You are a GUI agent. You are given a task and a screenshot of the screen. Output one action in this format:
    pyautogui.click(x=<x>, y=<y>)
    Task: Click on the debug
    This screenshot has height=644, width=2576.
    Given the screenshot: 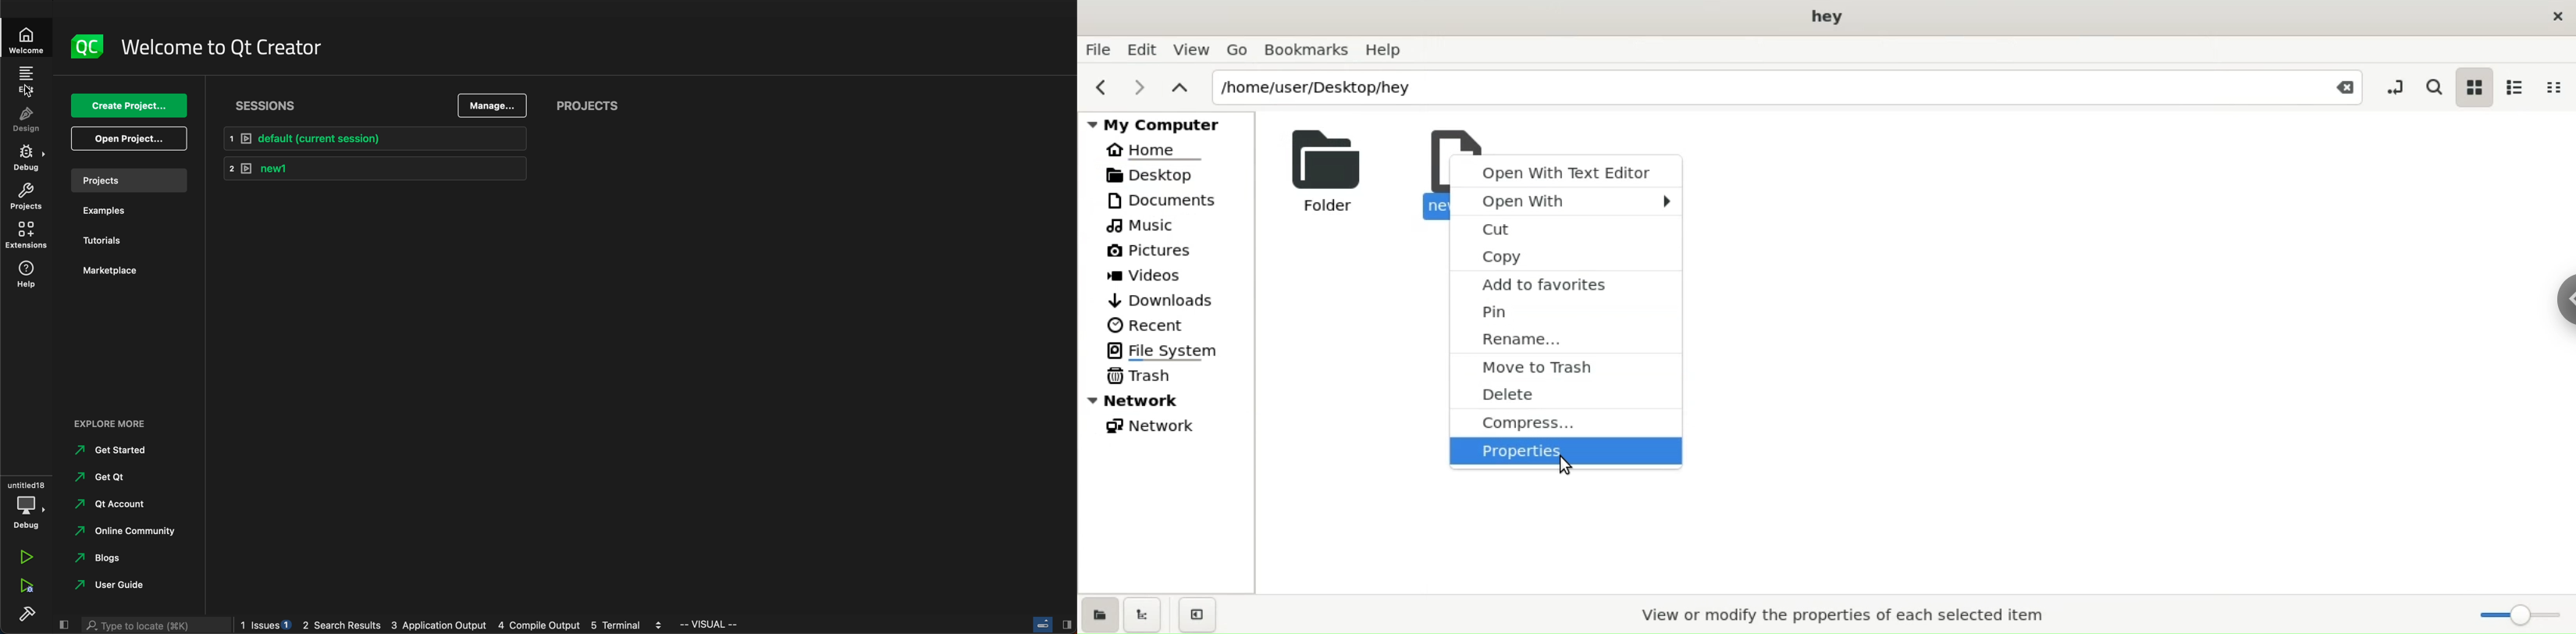 What is the action you would take?
    pyautogui.click(x=28, y=159)
    